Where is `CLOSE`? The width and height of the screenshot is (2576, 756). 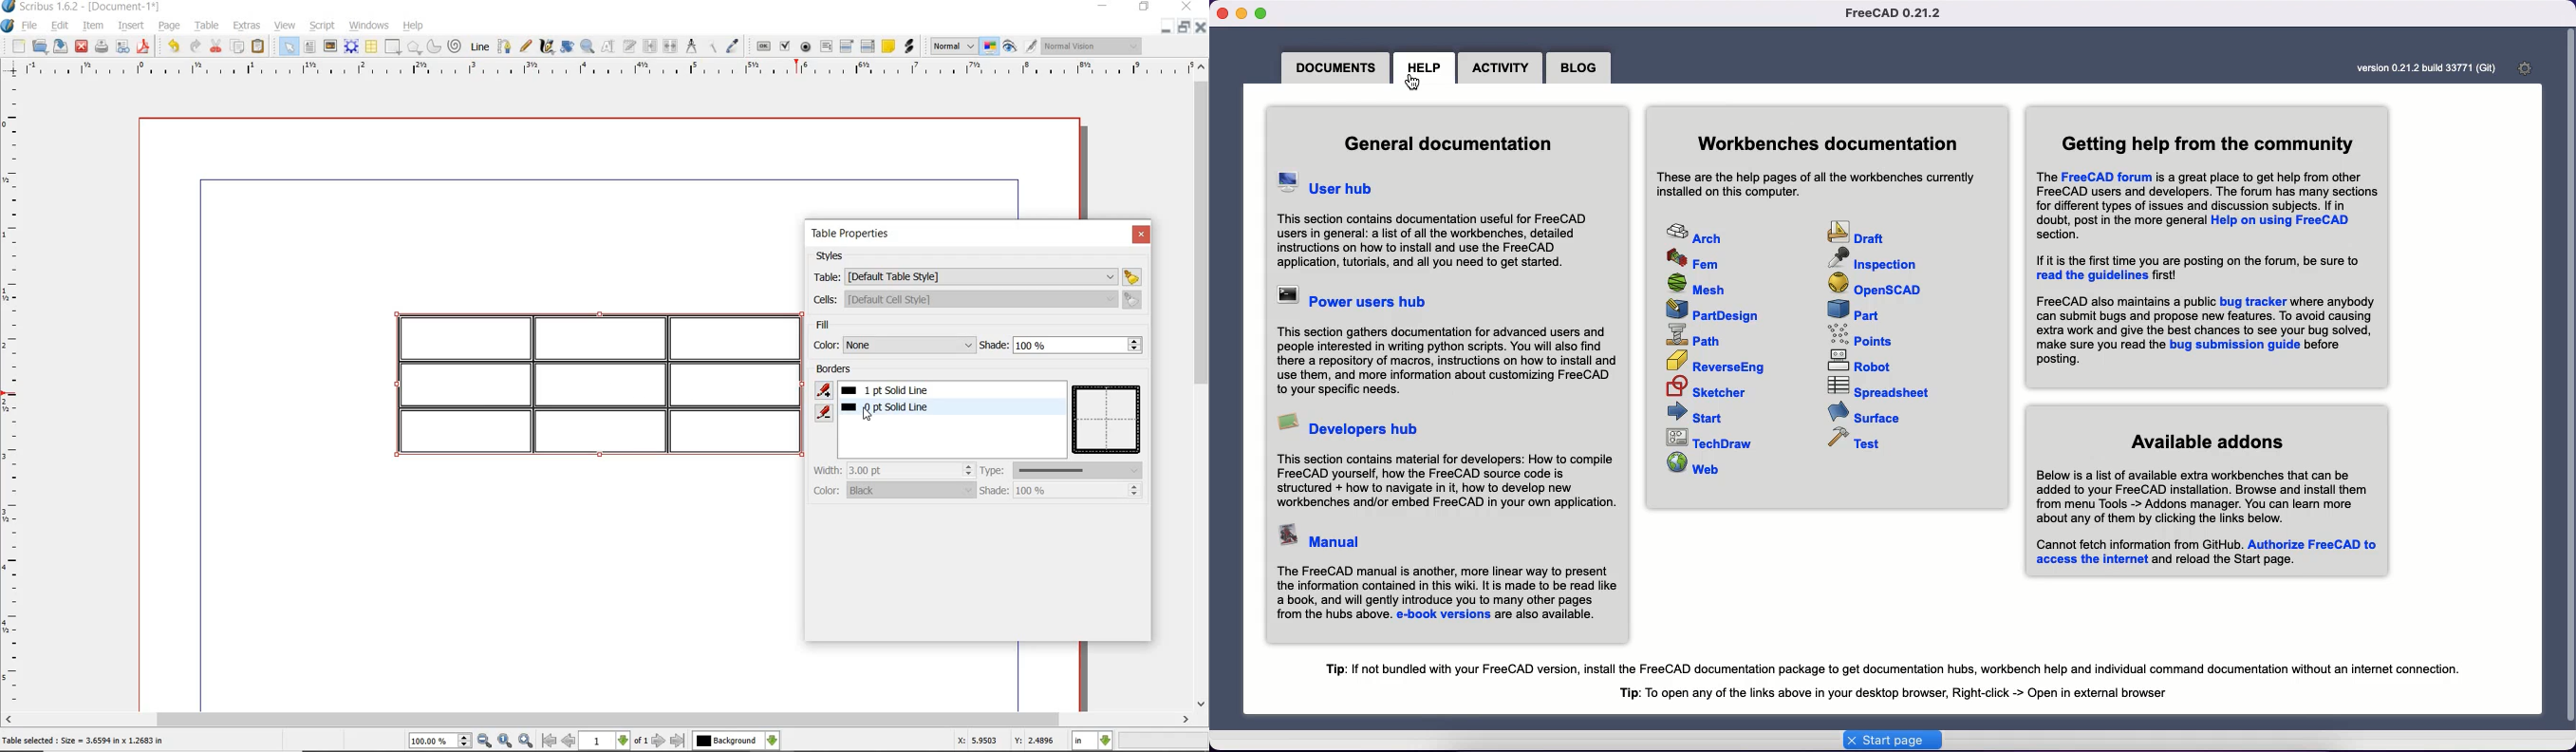
CLOSE is located at coordinates (1202, 26).